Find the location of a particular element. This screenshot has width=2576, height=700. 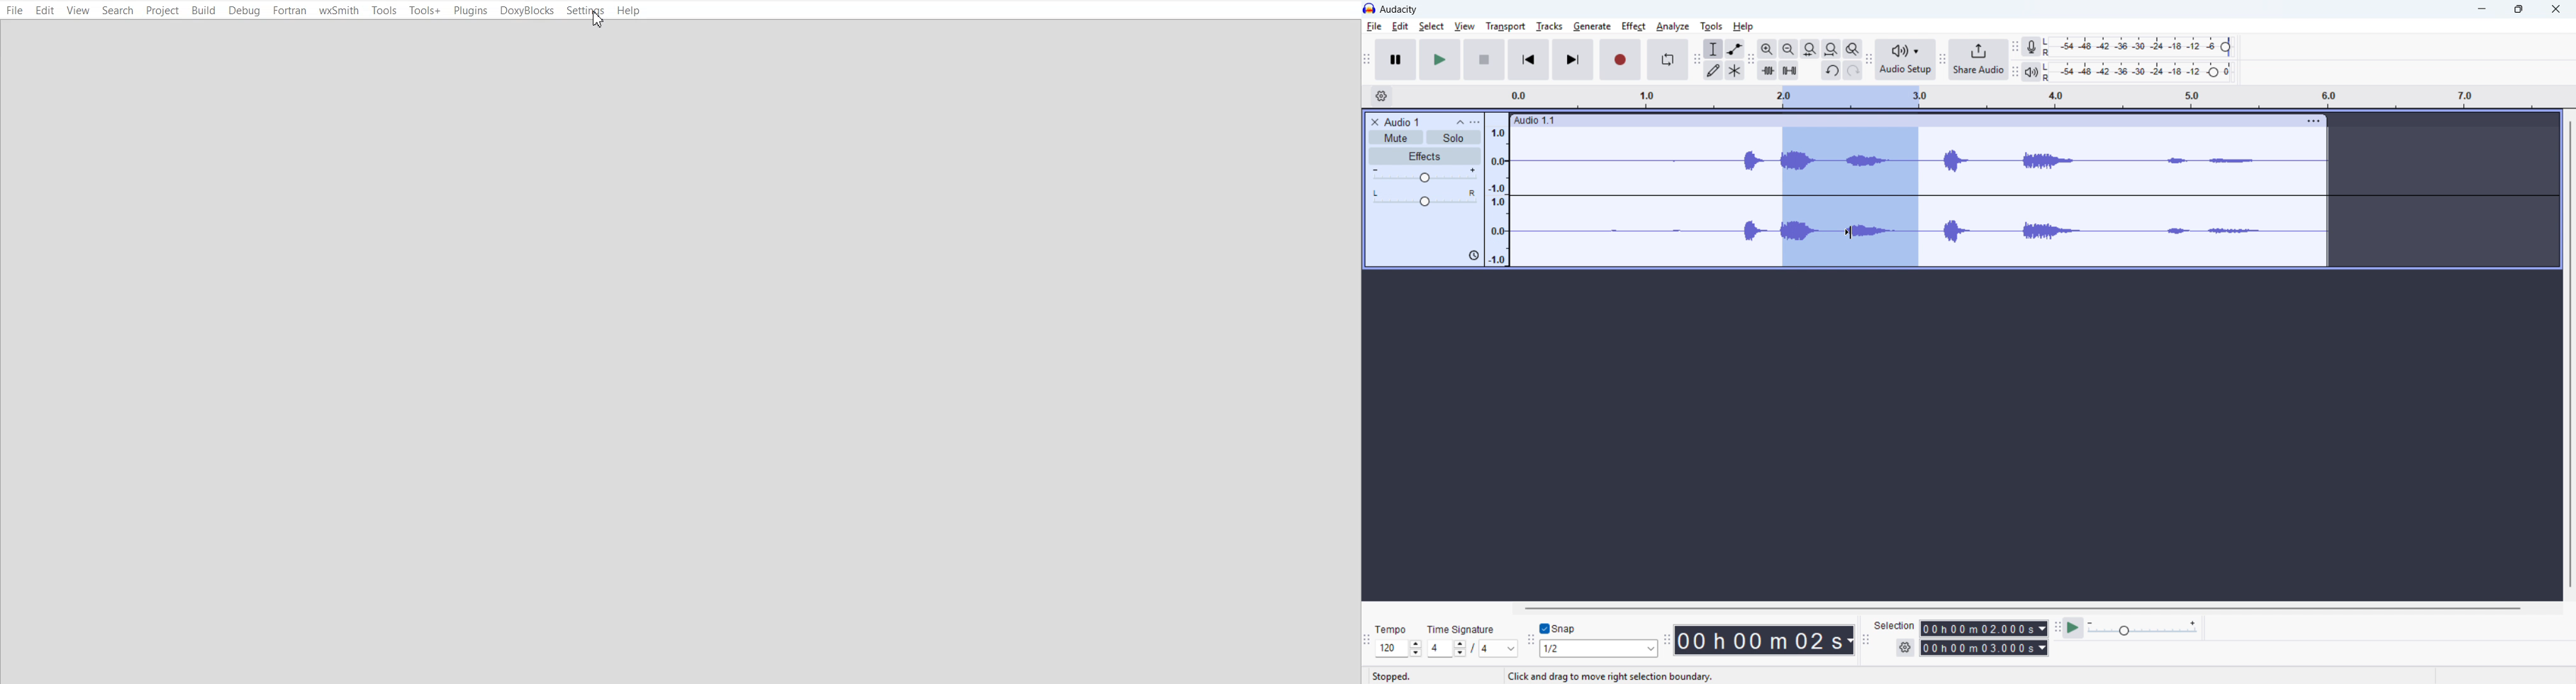

Share audio is located at coordinates (1979, 60).